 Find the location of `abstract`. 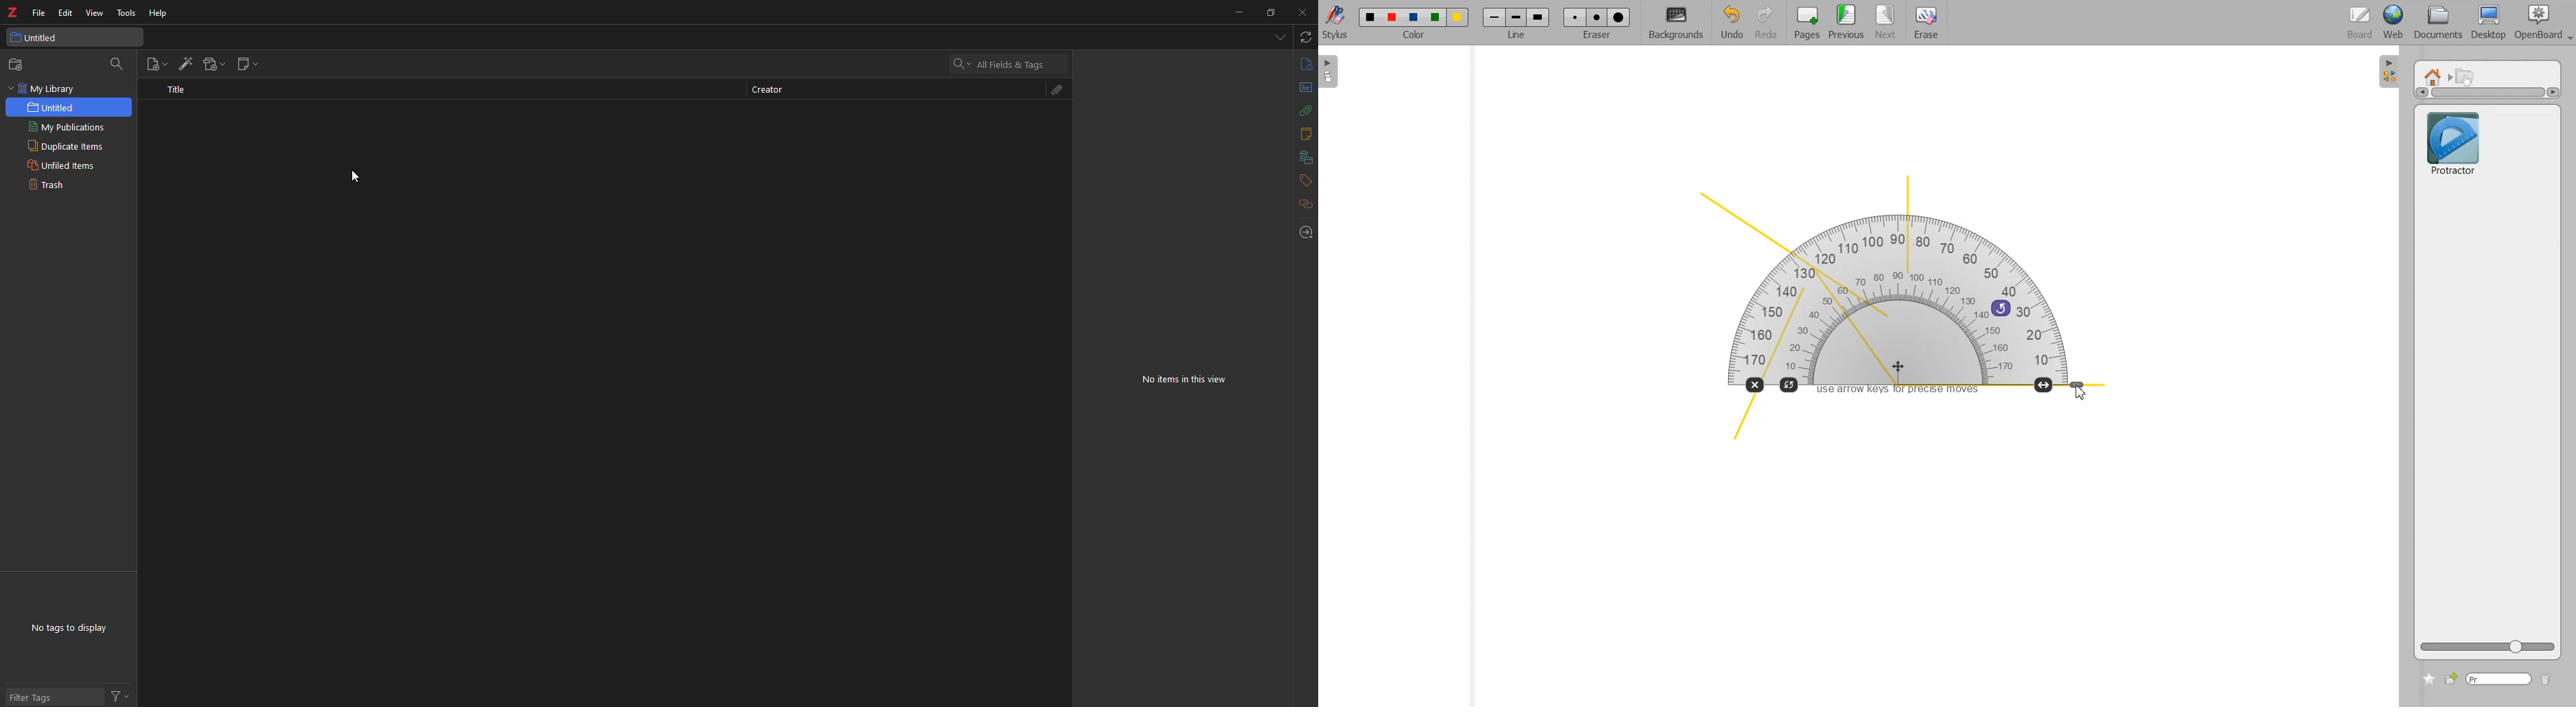

abstract is located at coordinates (1304, 88).